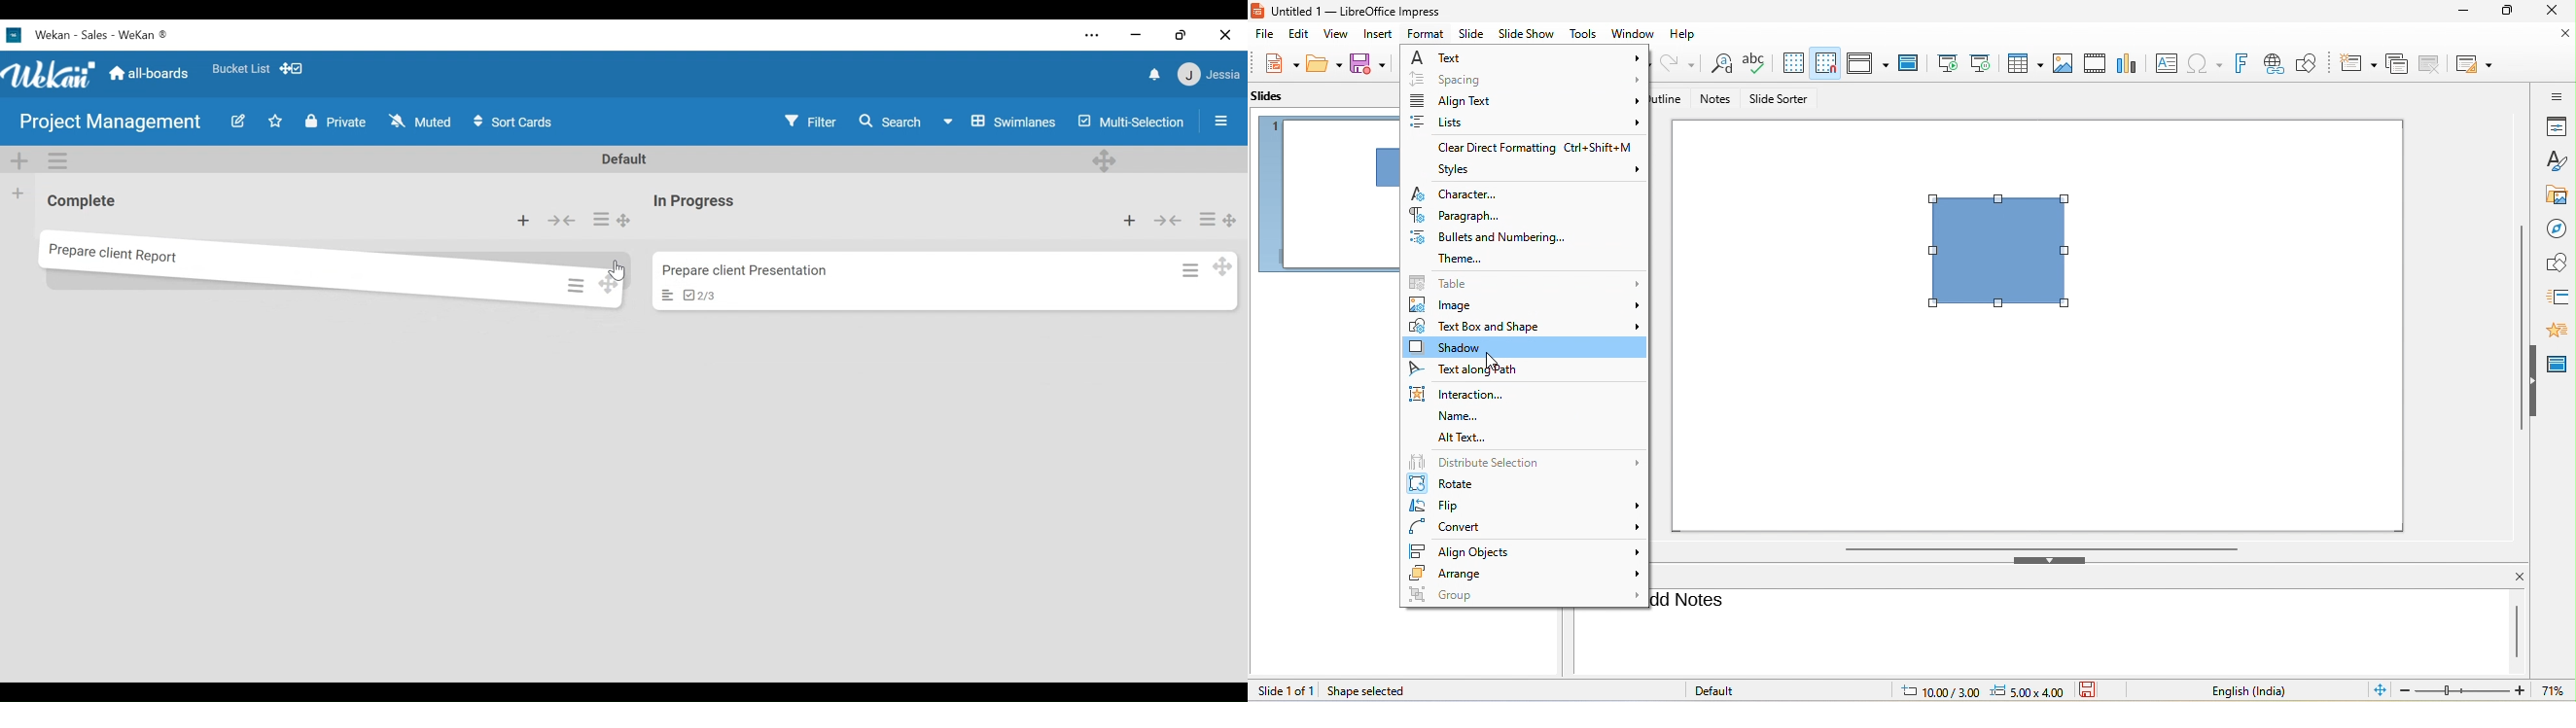 The image size is (2576, 728). What do you see at coordinates (16, 35) in the screenshot?
I see `Wekan logo` at bounding box center [16, 35].